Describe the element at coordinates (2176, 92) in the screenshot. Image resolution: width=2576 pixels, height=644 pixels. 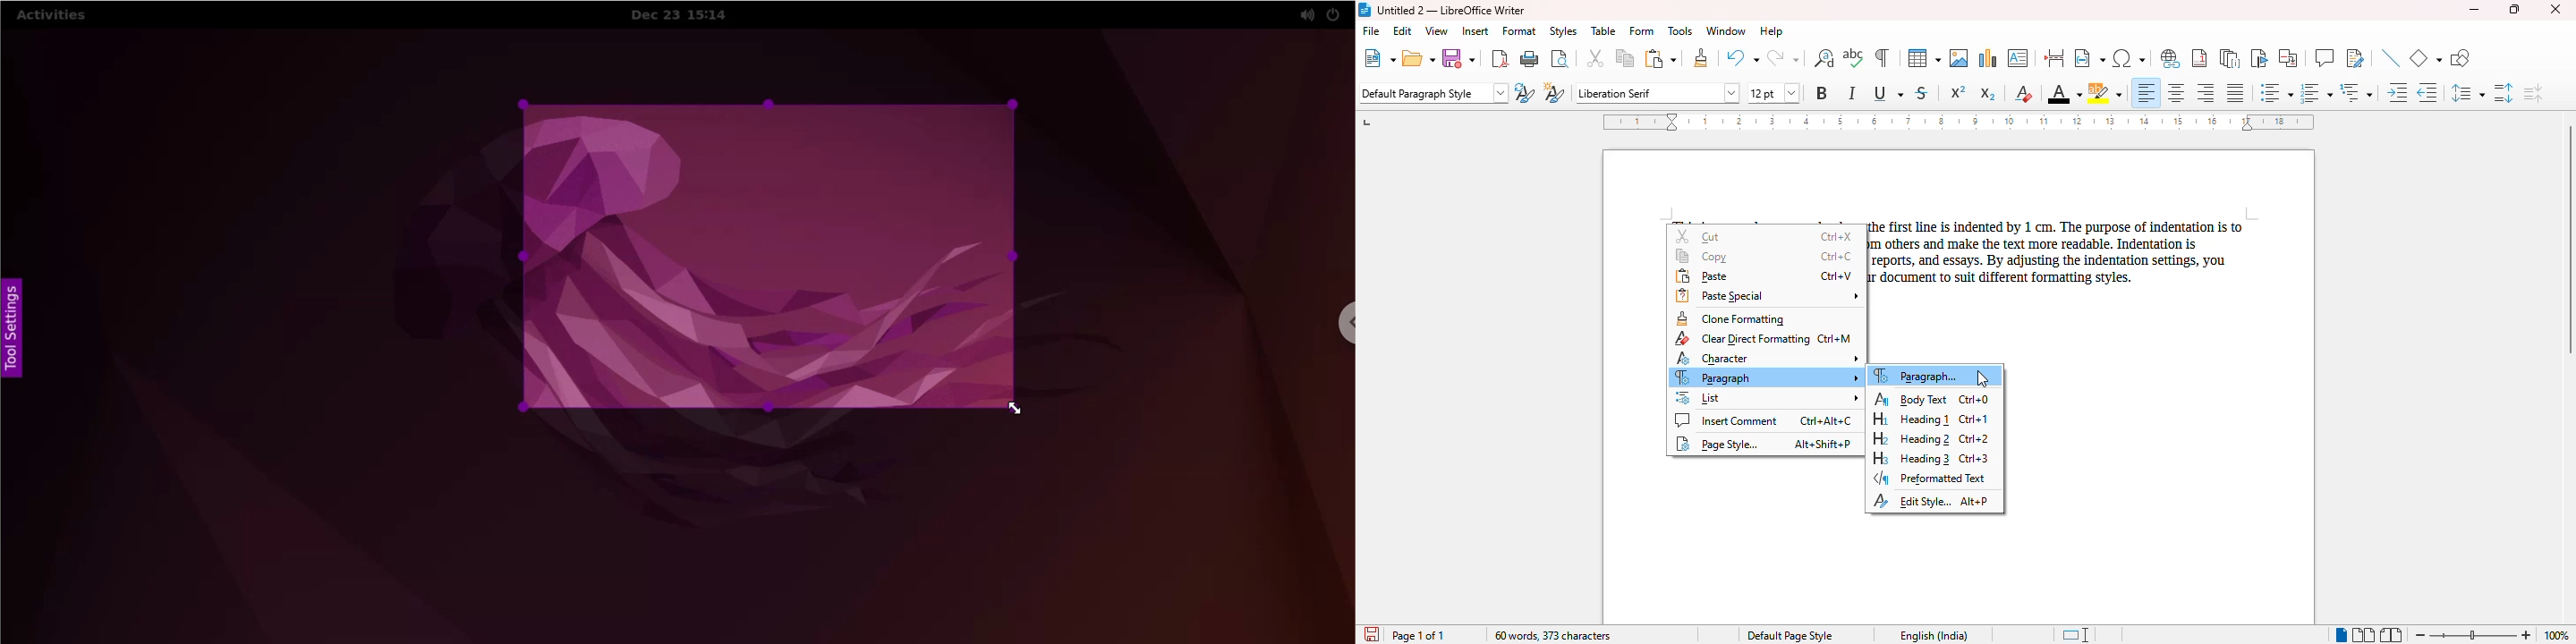
I see `align center` at that location.